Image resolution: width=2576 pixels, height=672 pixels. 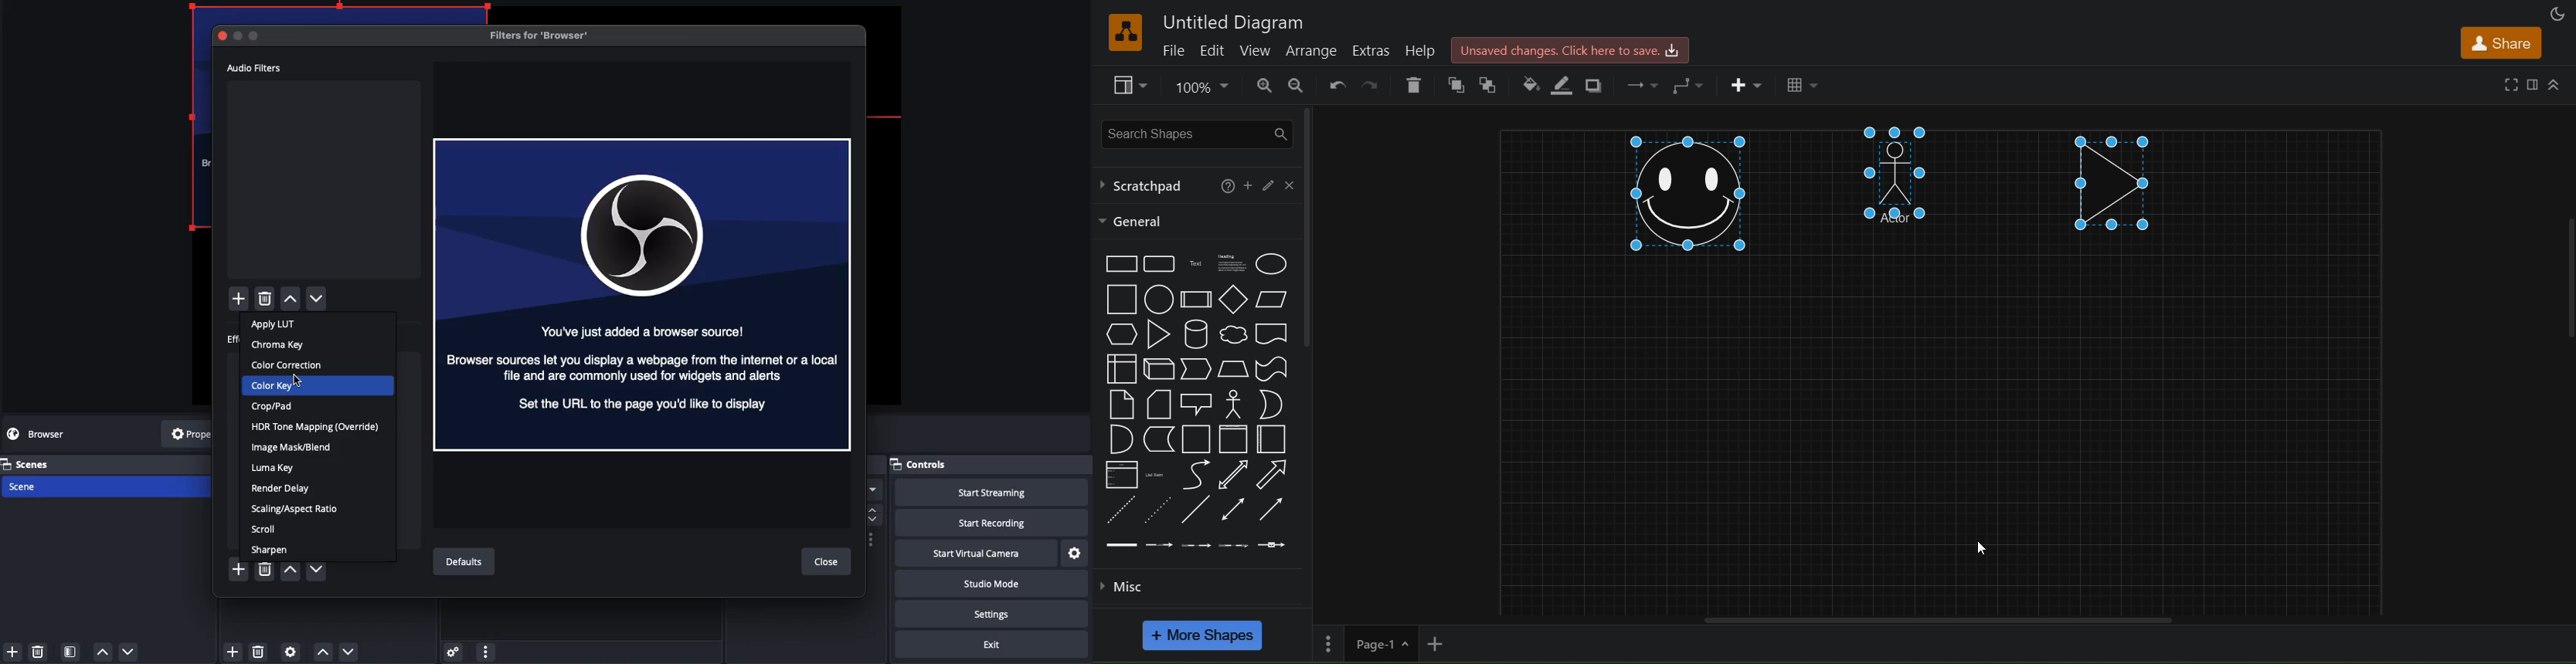 I want to click on Close, so click(x=224, y=35).